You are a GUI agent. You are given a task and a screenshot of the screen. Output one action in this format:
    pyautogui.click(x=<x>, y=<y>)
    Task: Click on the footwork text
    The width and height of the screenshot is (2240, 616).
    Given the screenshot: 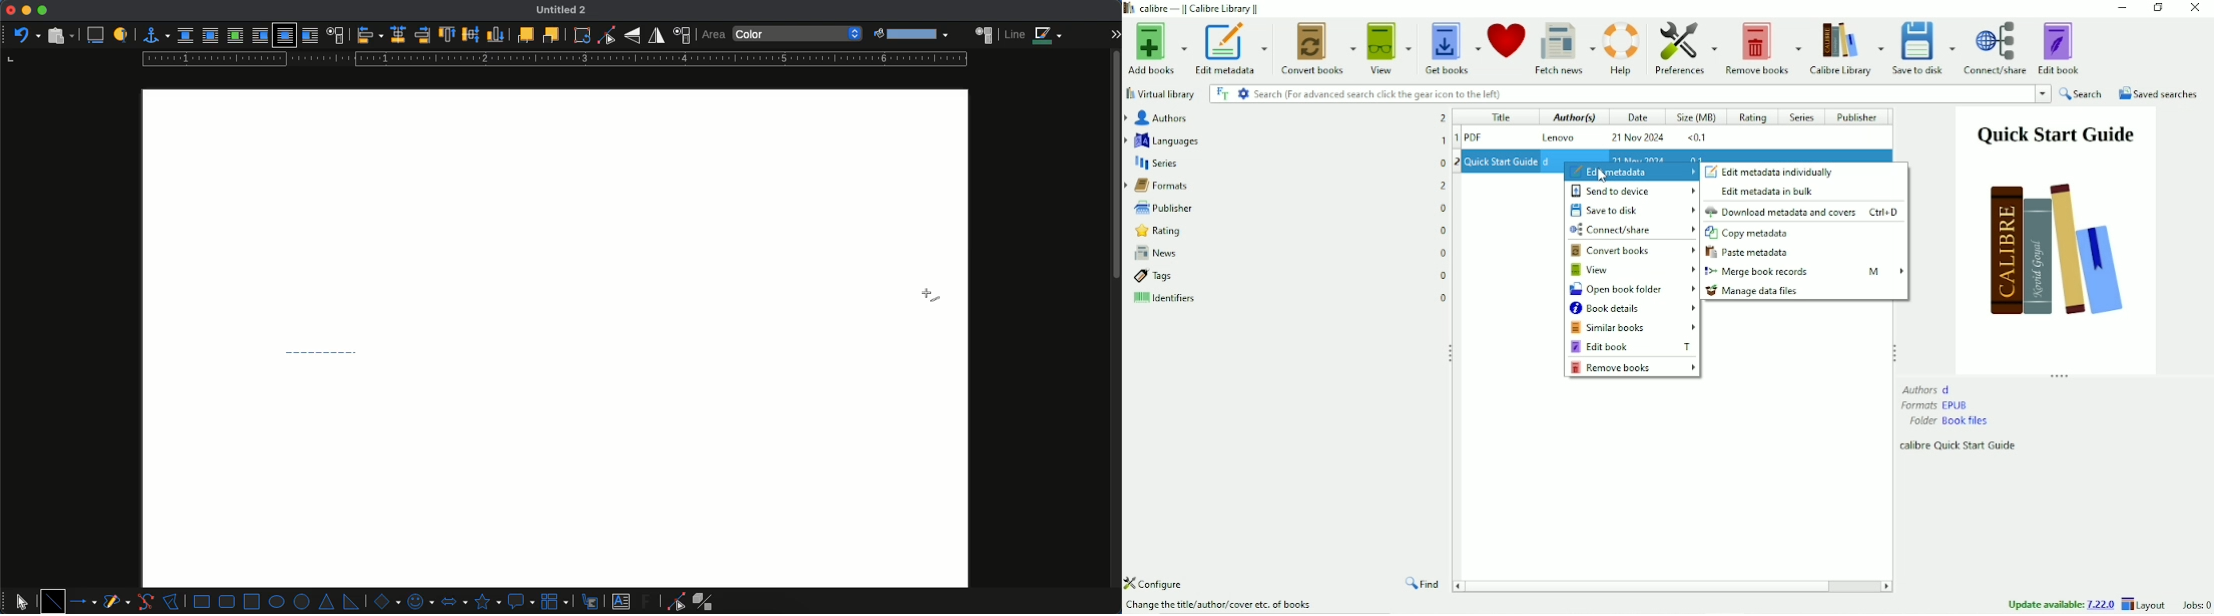 What is the action you would take?
    pyautogui.click(x=648, y=601)
    